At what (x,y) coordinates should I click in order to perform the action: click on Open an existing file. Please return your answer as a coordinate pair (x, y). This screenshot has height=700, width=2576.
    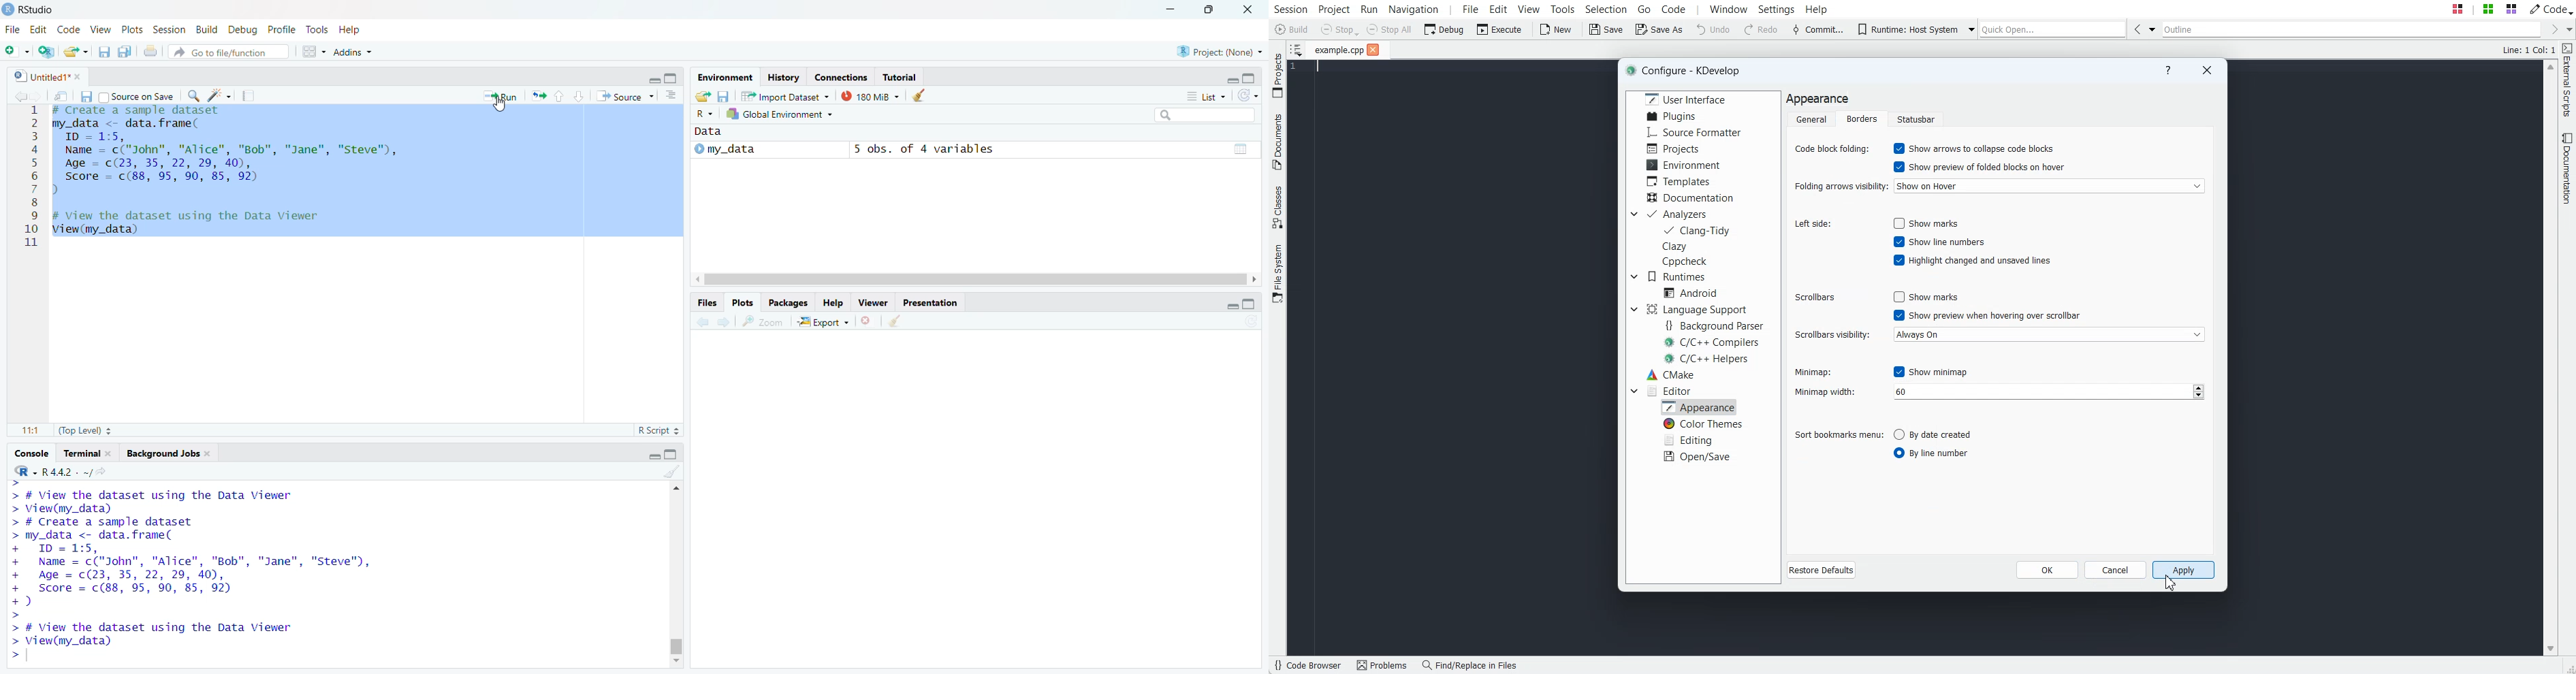
    Looking at the image, I should click on (78, 52).